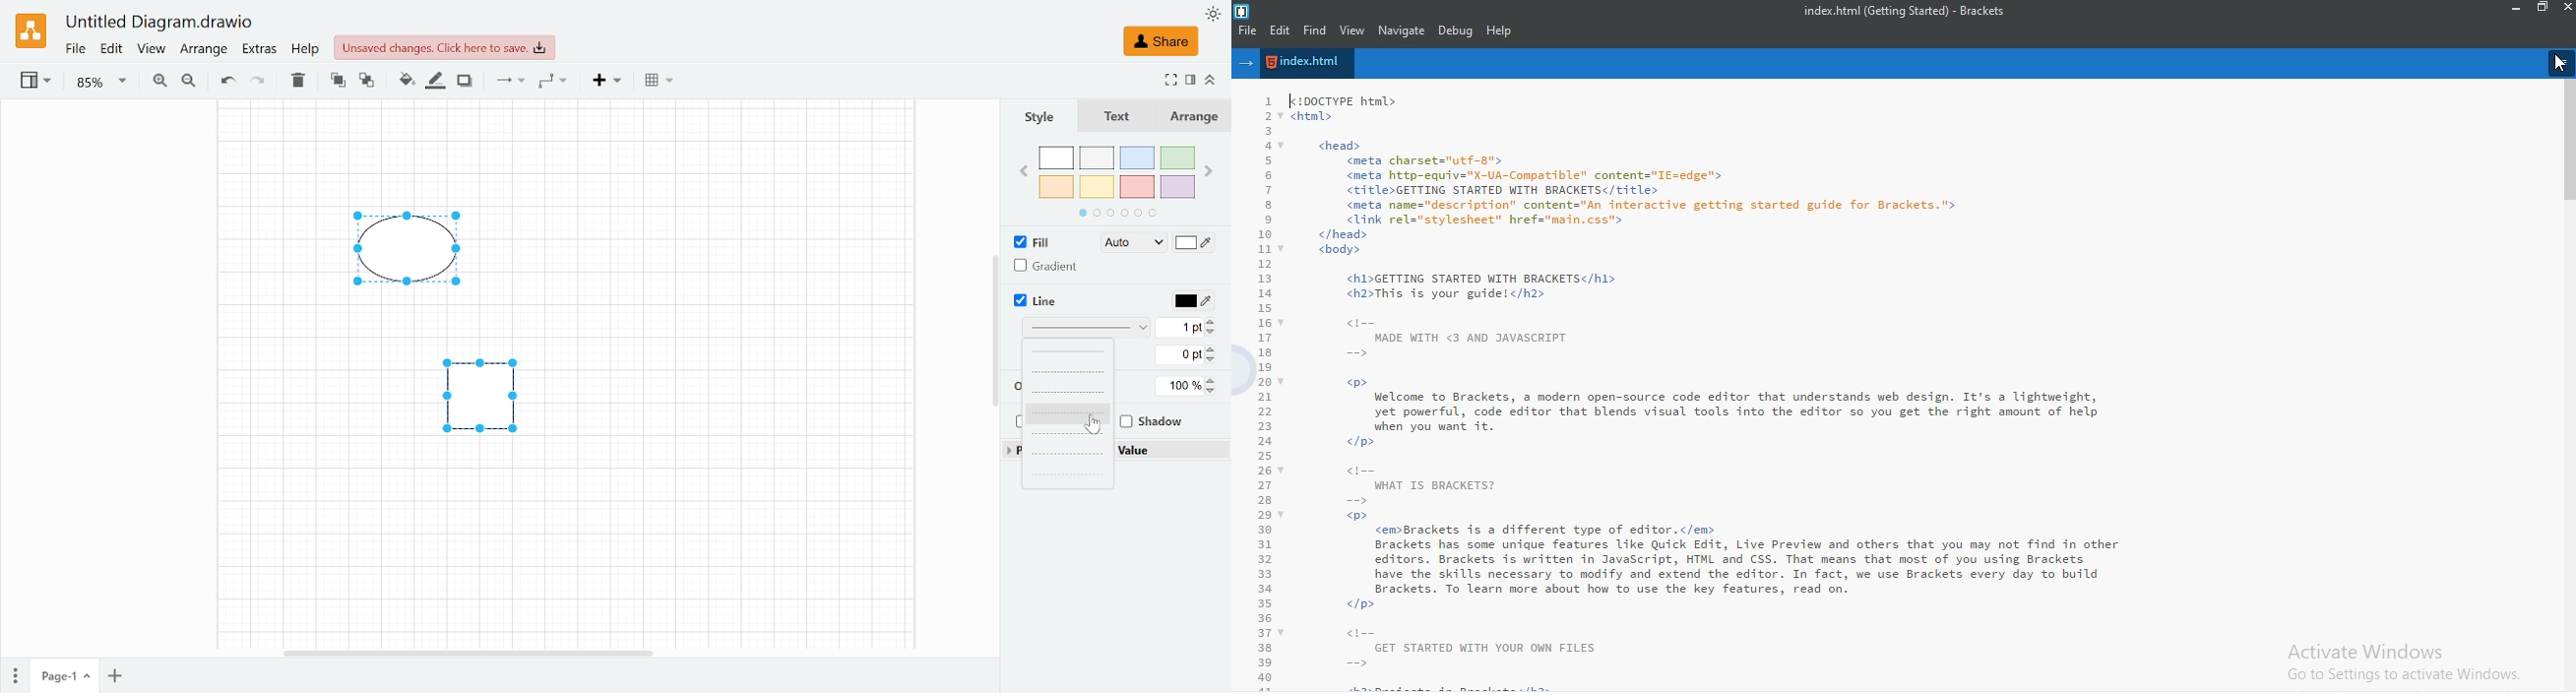  What do you see at coordinates (2517, 8) in the screenshot?
I see `minimize` at bounding box center [2517, 8].